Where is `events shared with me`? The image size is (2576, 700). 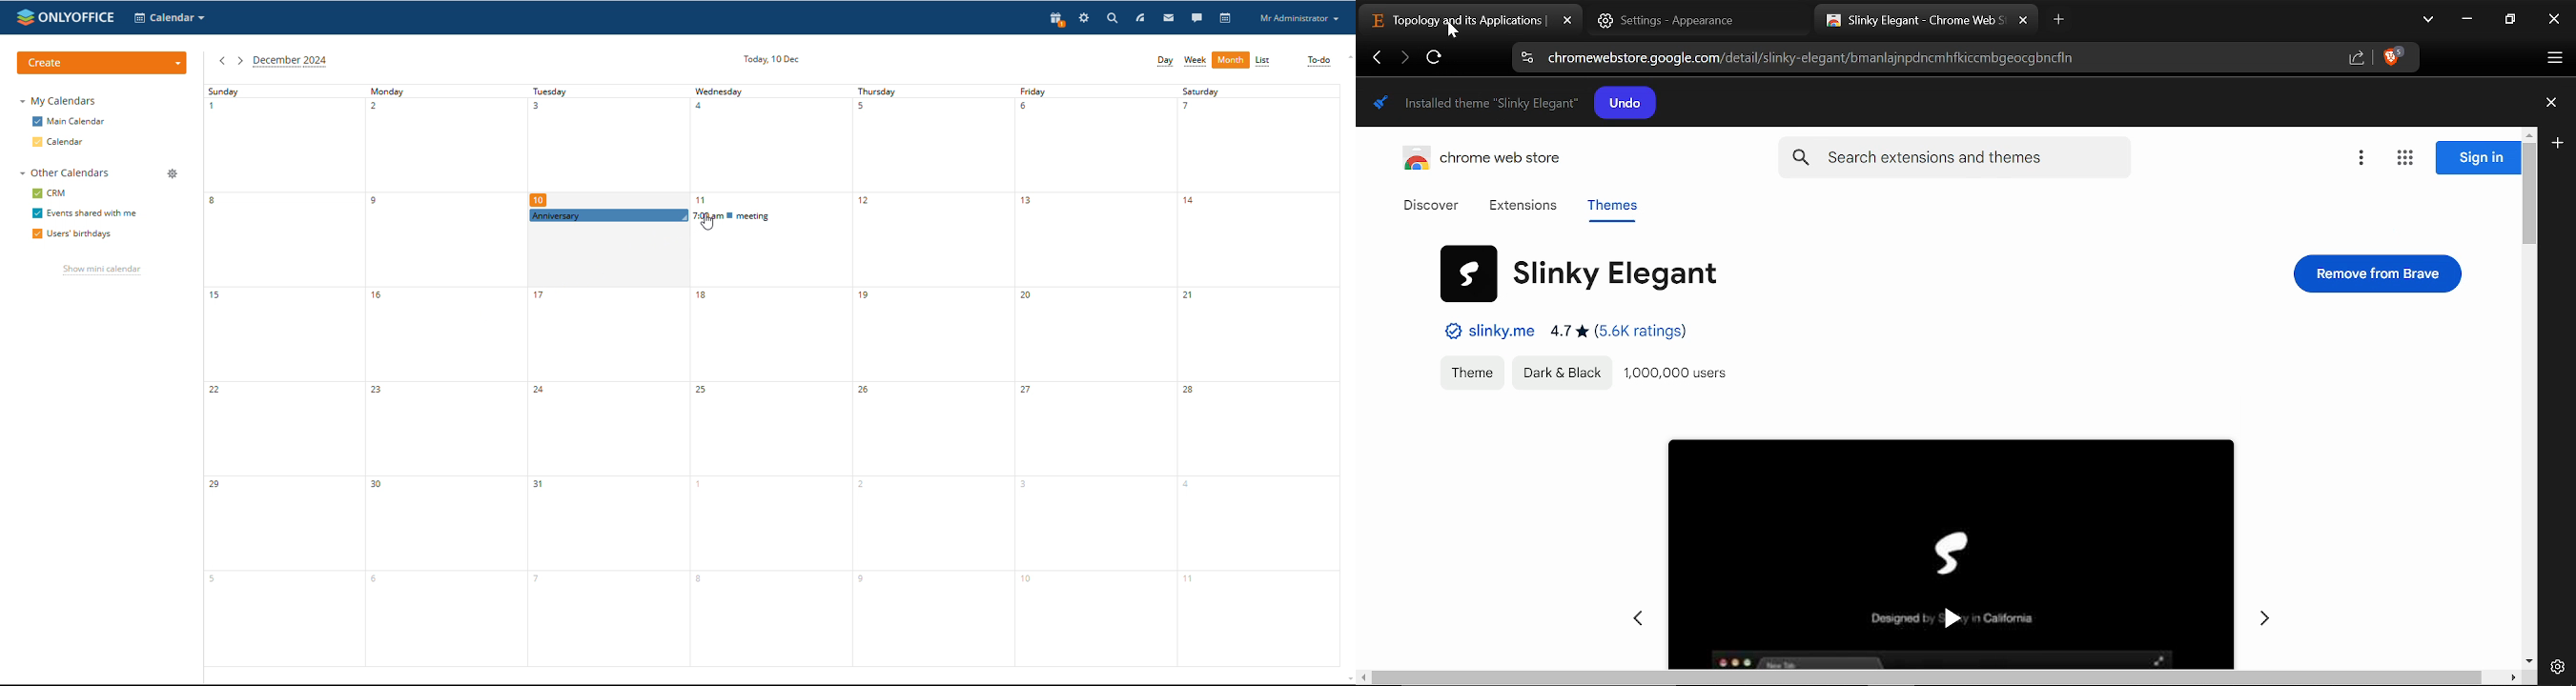 events shared with me is located at coordinates (85, 214).